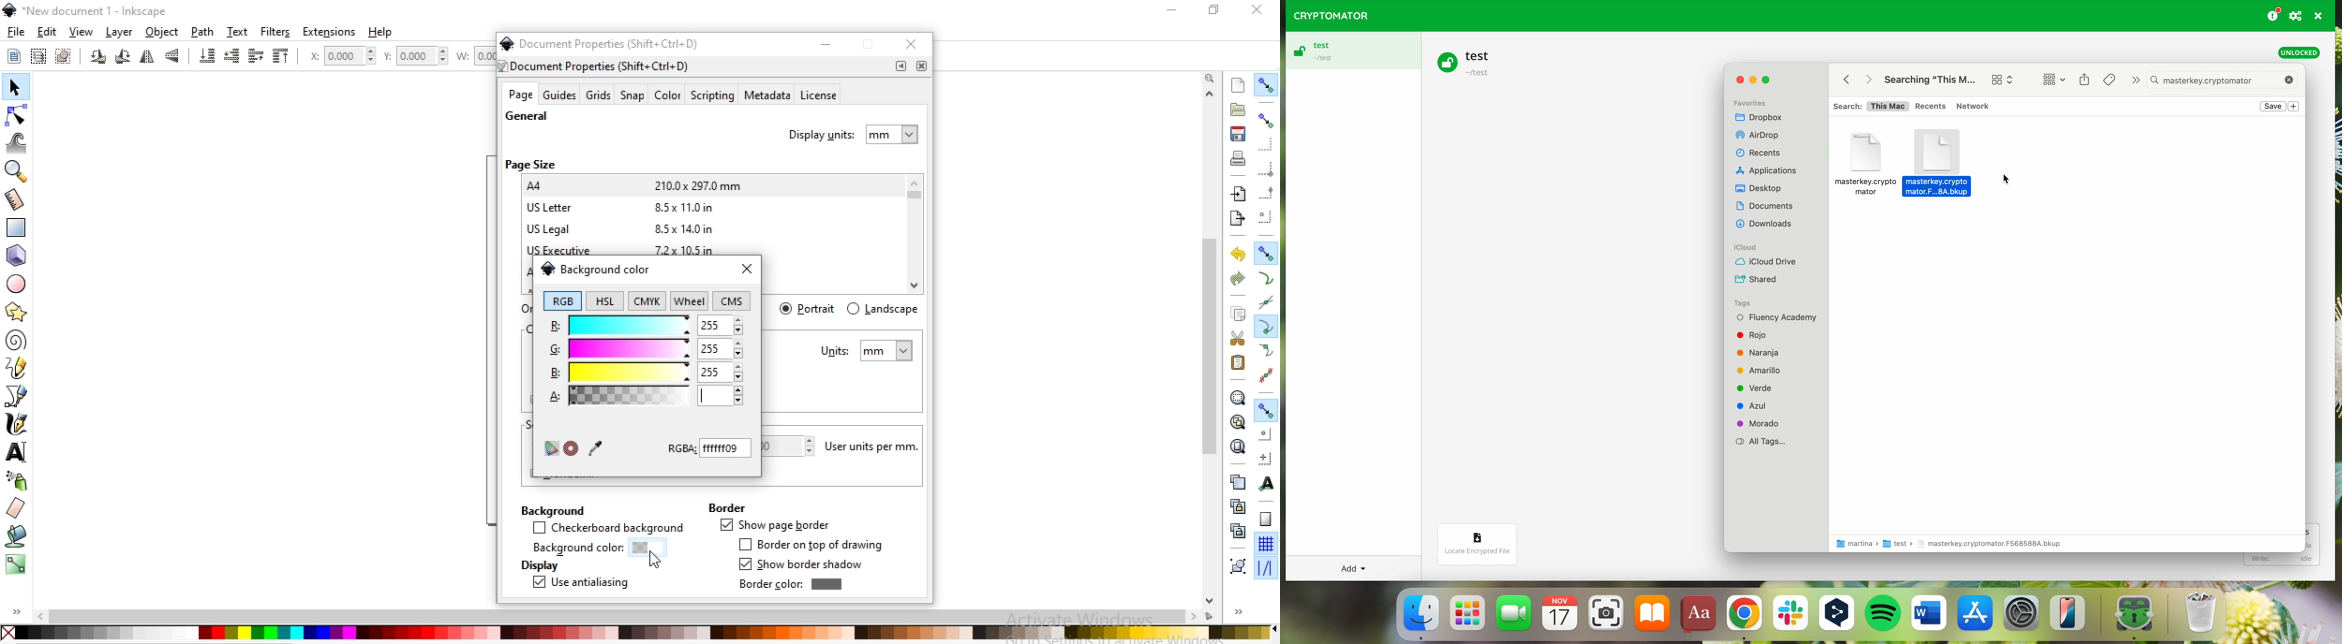 The height and width of the screenshot is (644, 2352). I want to click on enable snapping, so click(1265, 85).